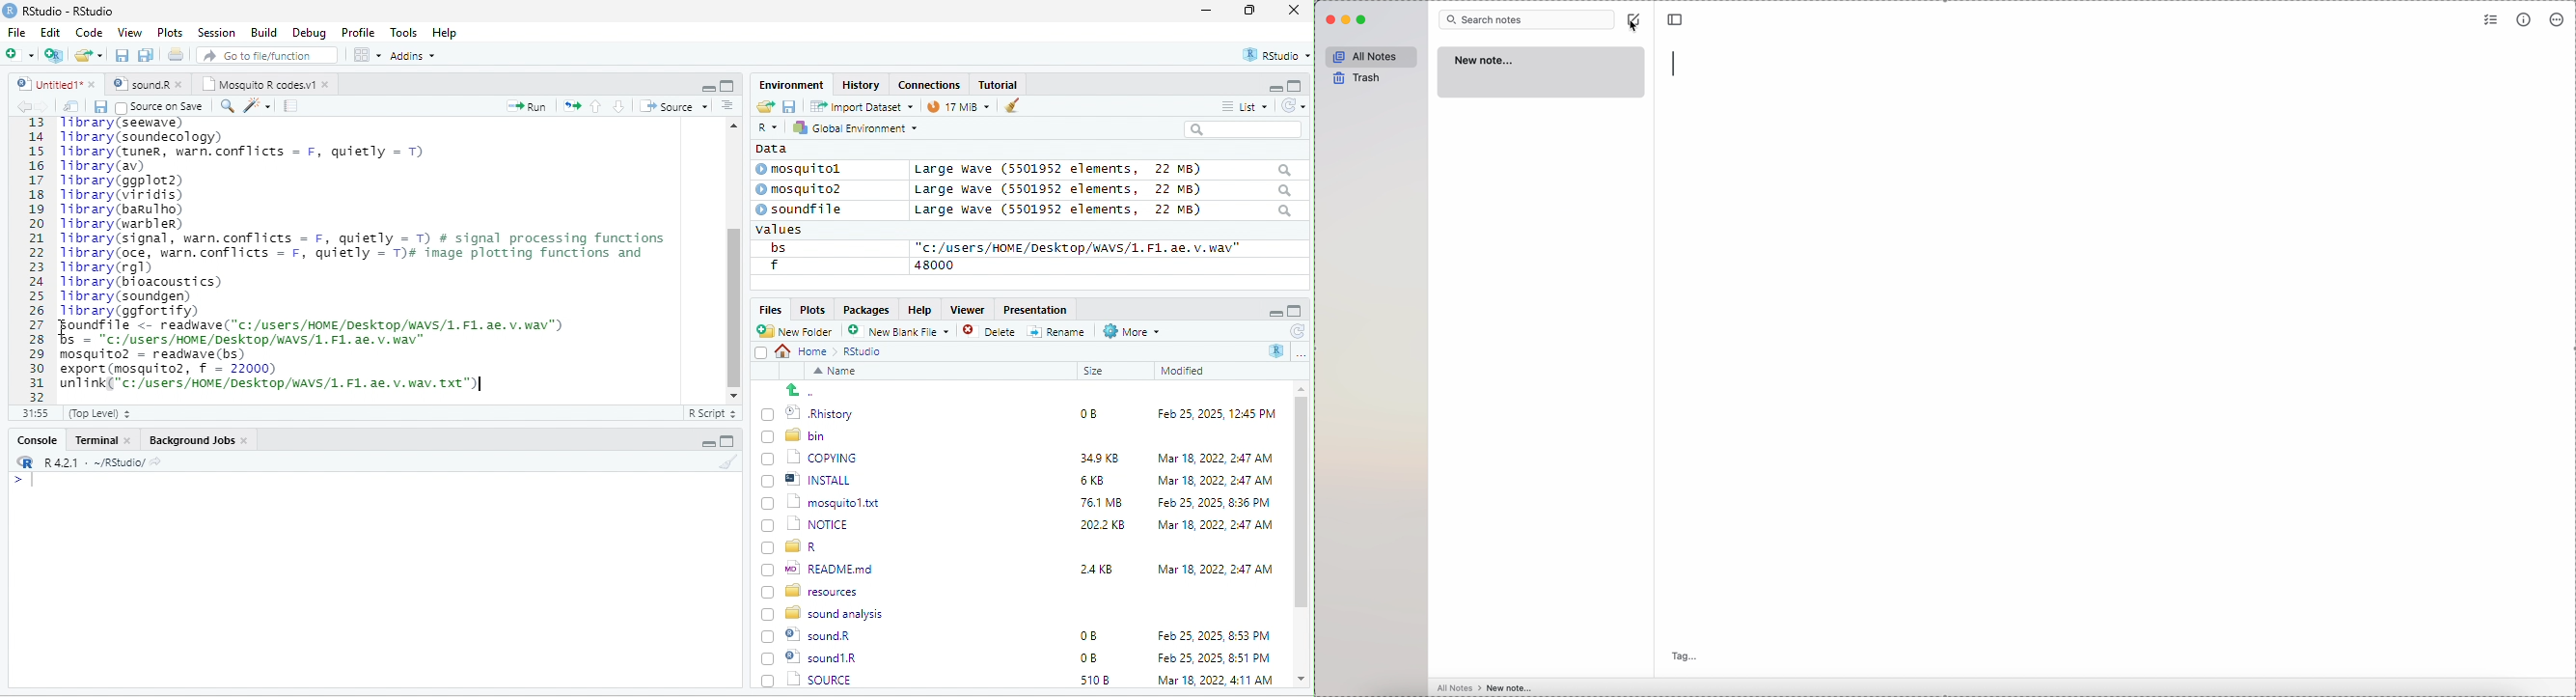  I want to click on | SOURCE, so click(818, 657).